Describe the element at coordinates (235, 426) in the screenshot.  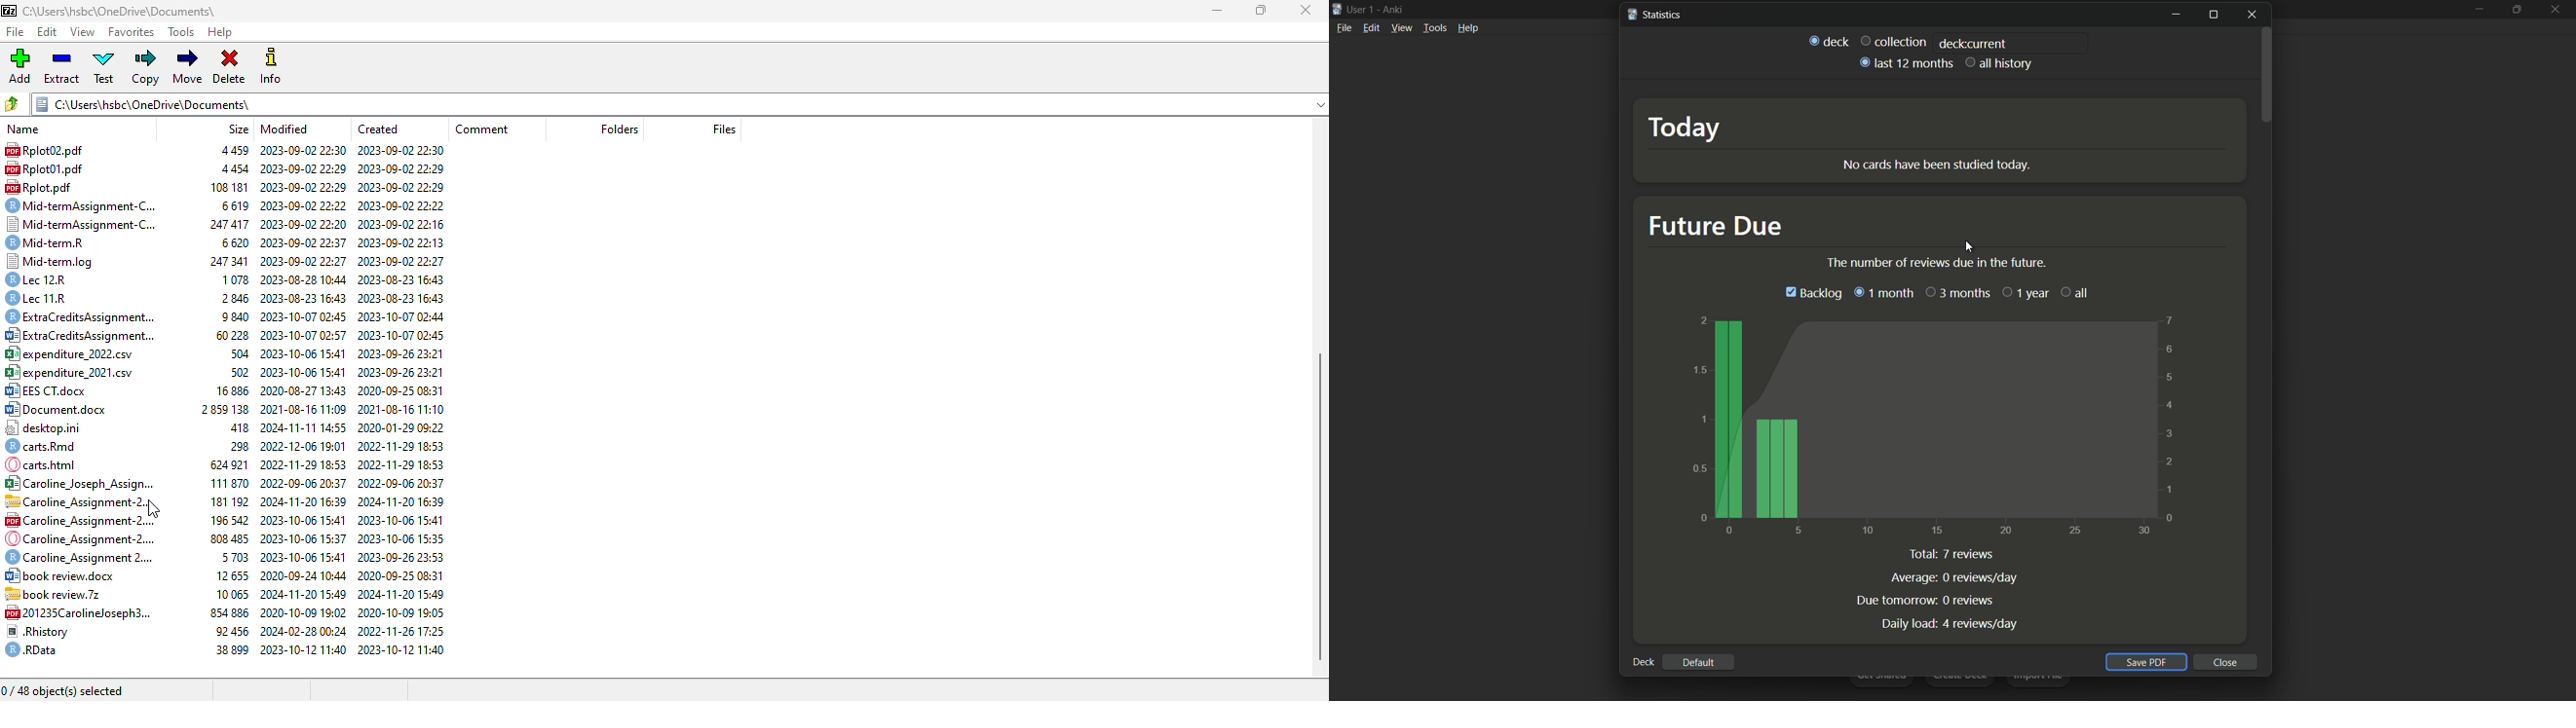
I see `418` at that location.